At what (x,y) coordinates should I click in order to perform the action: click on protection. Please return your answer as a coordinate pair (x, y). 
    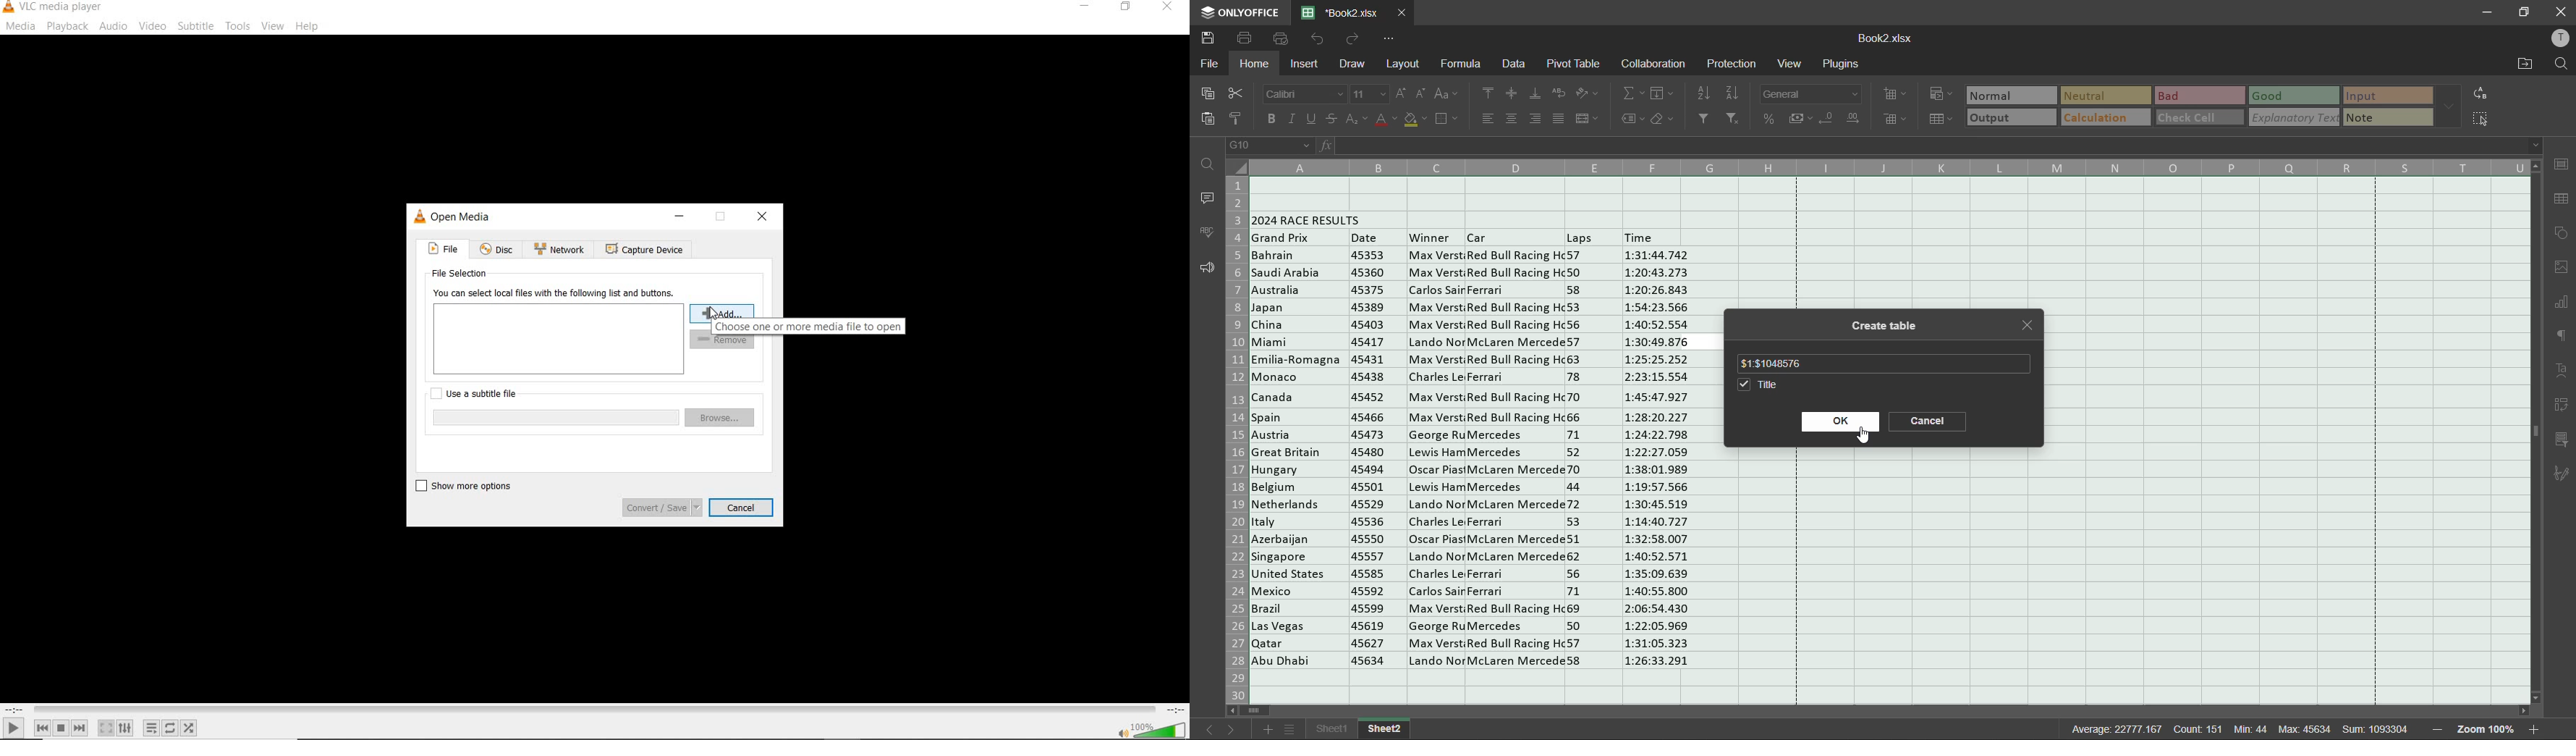
    Looking at the image, I should click on (1734, 66).